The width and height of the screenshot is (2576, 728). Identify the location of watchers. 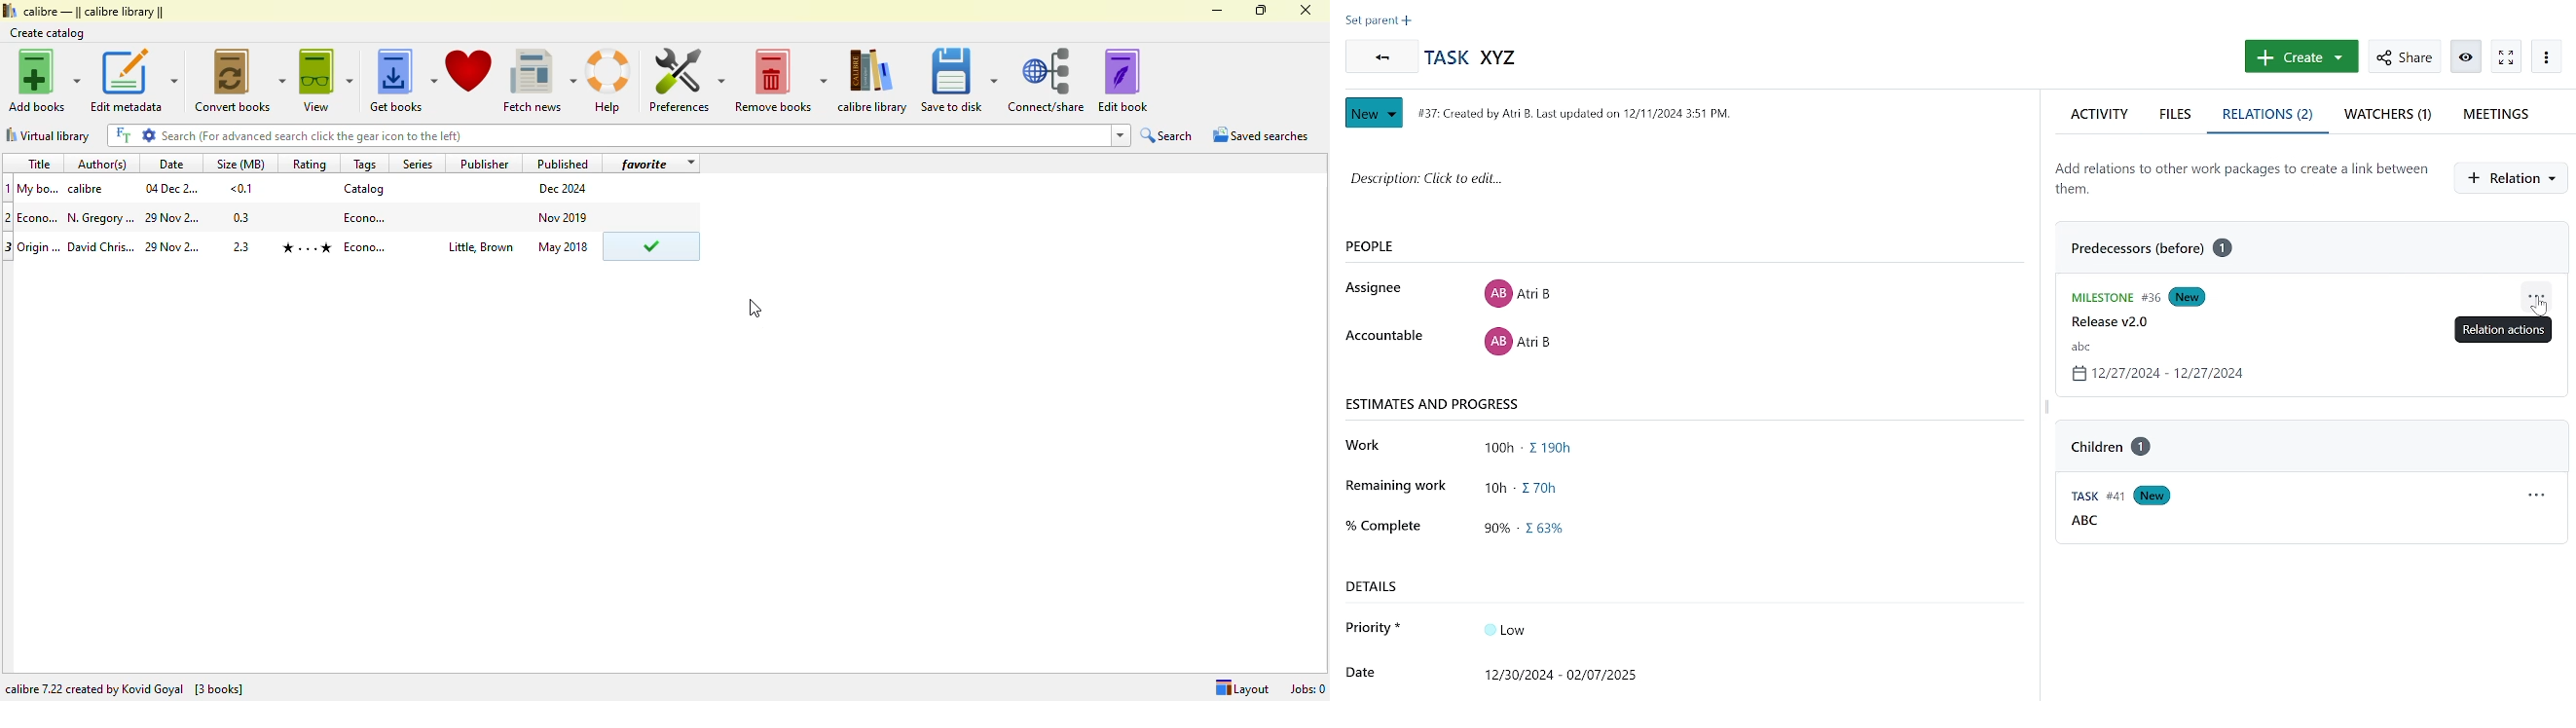
(2387, 117).